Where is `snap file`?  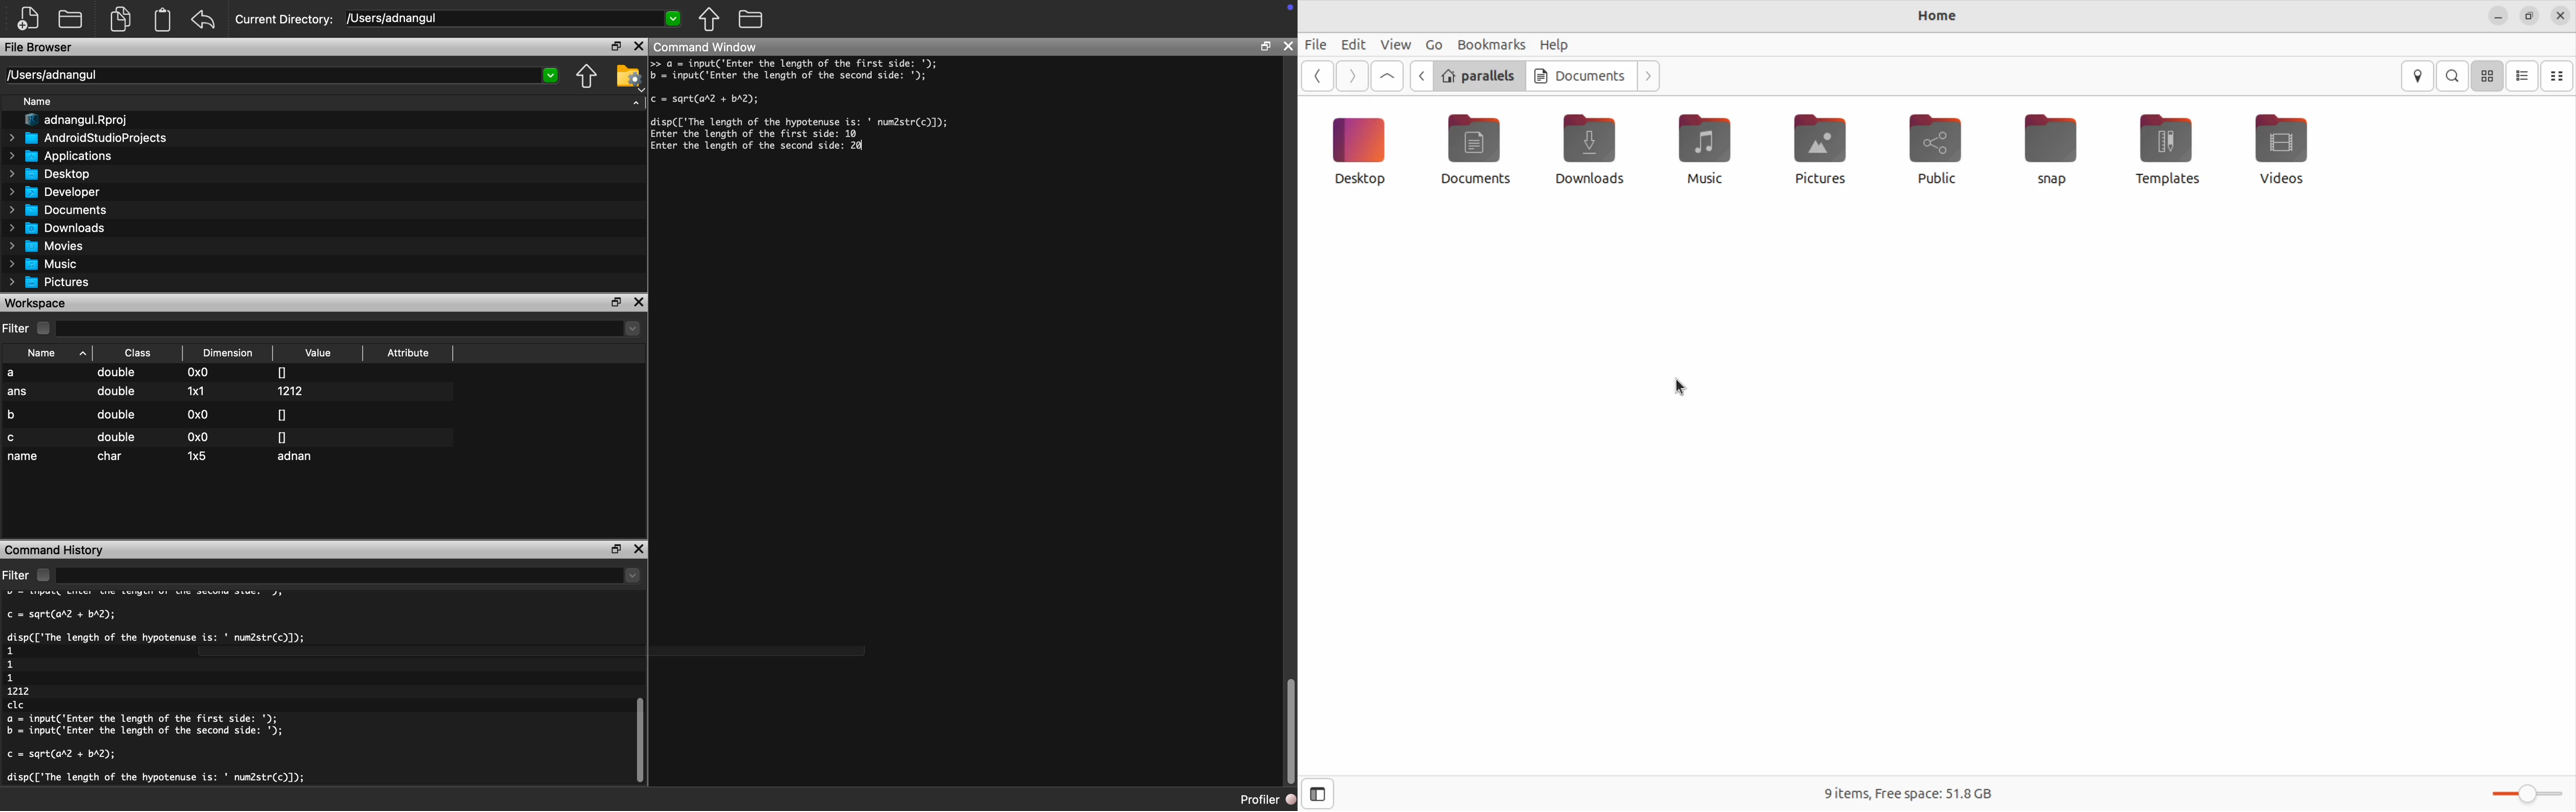 snap file is located at coordinates (2055, 150).